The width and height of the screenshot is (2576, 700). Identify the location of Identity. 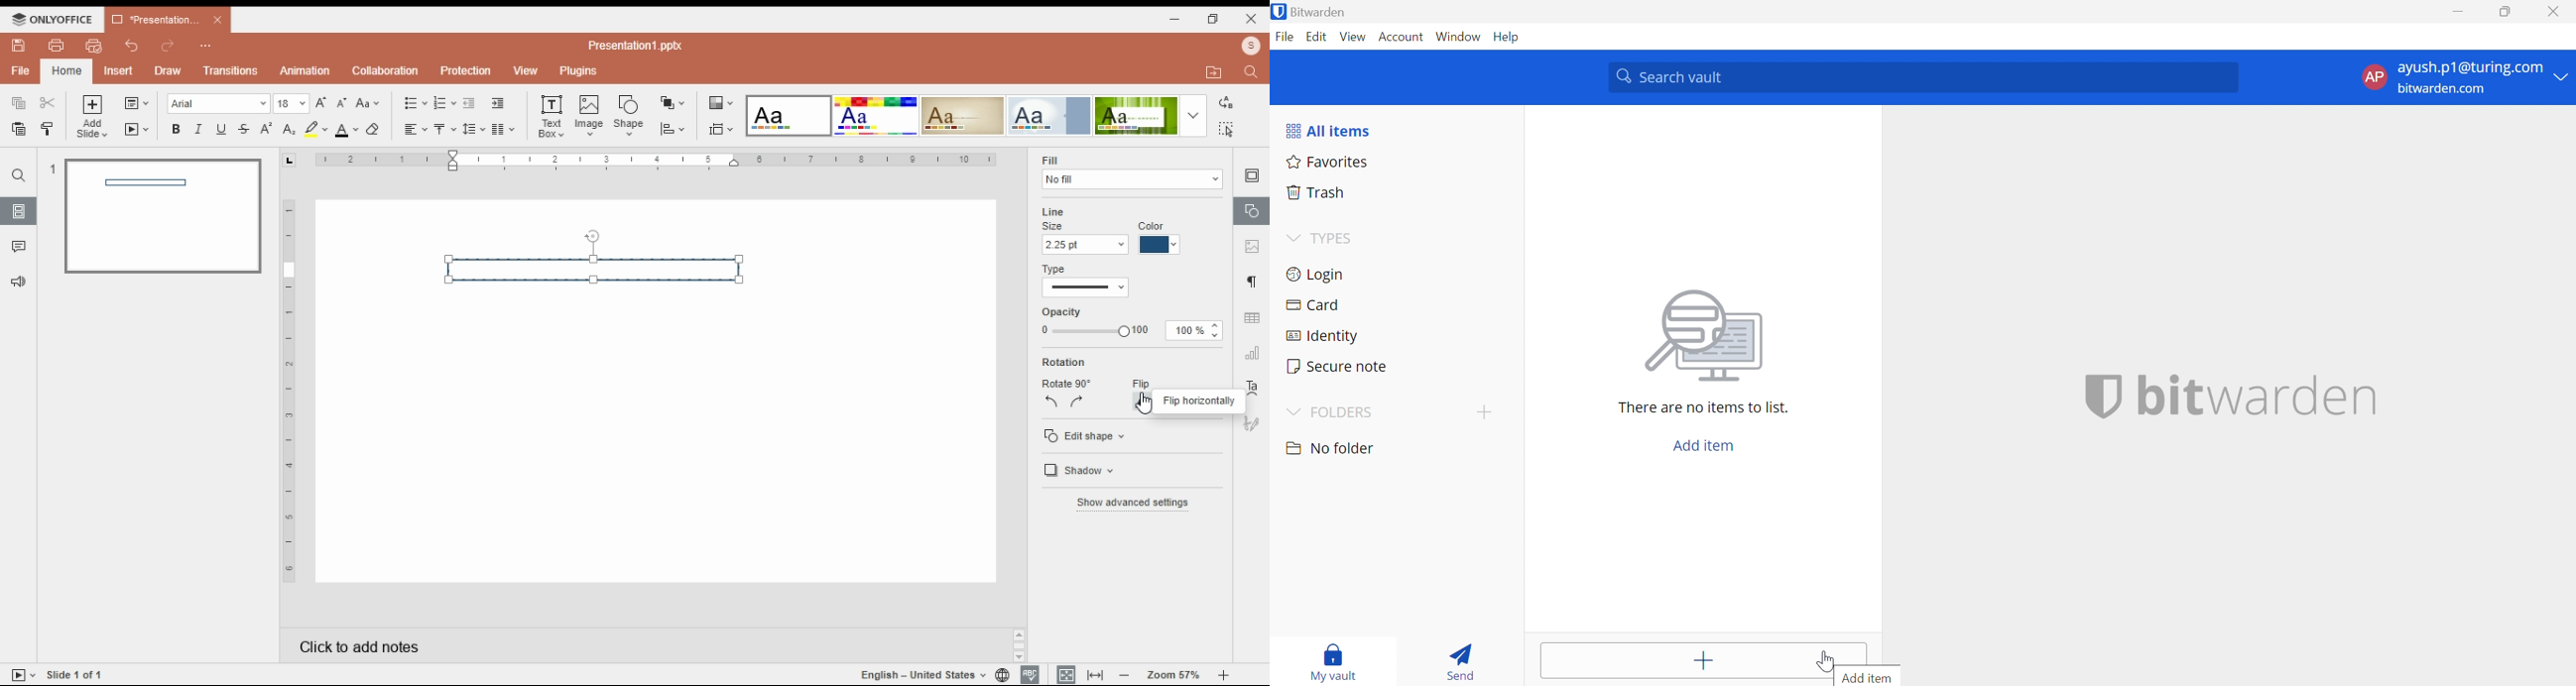
(1321, 336).